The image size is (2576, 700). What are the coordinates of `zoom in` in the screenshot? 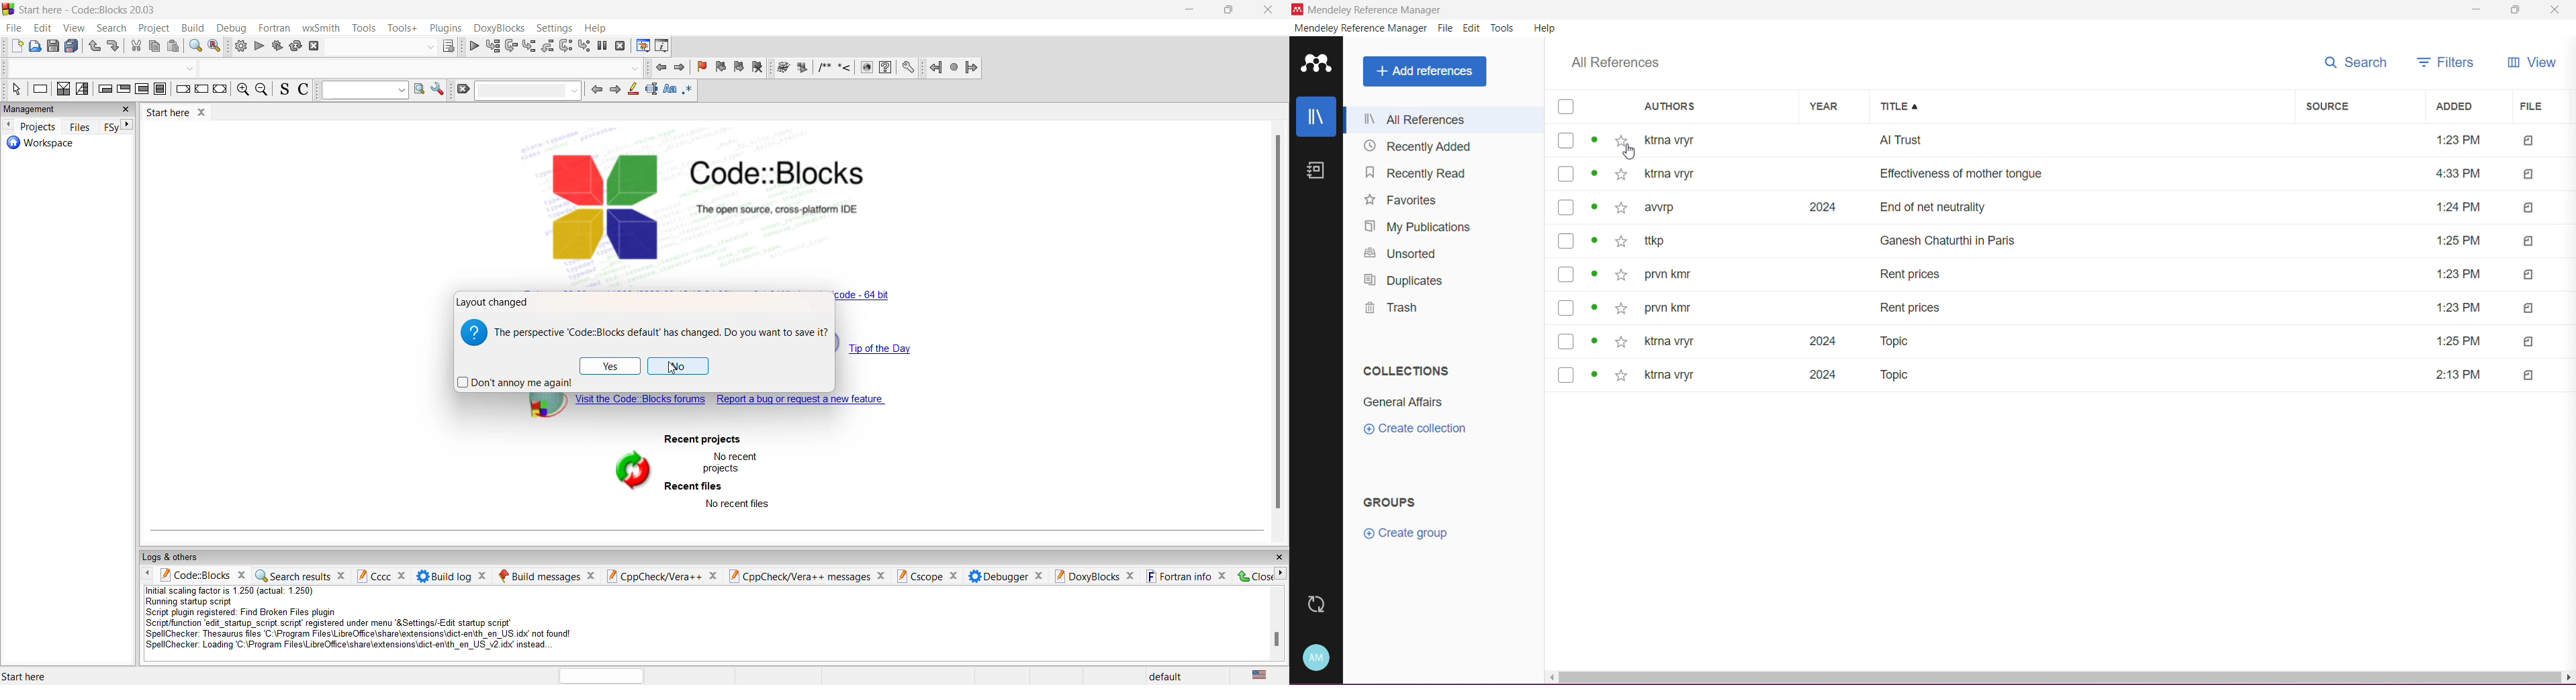 It's located at (244, 91).